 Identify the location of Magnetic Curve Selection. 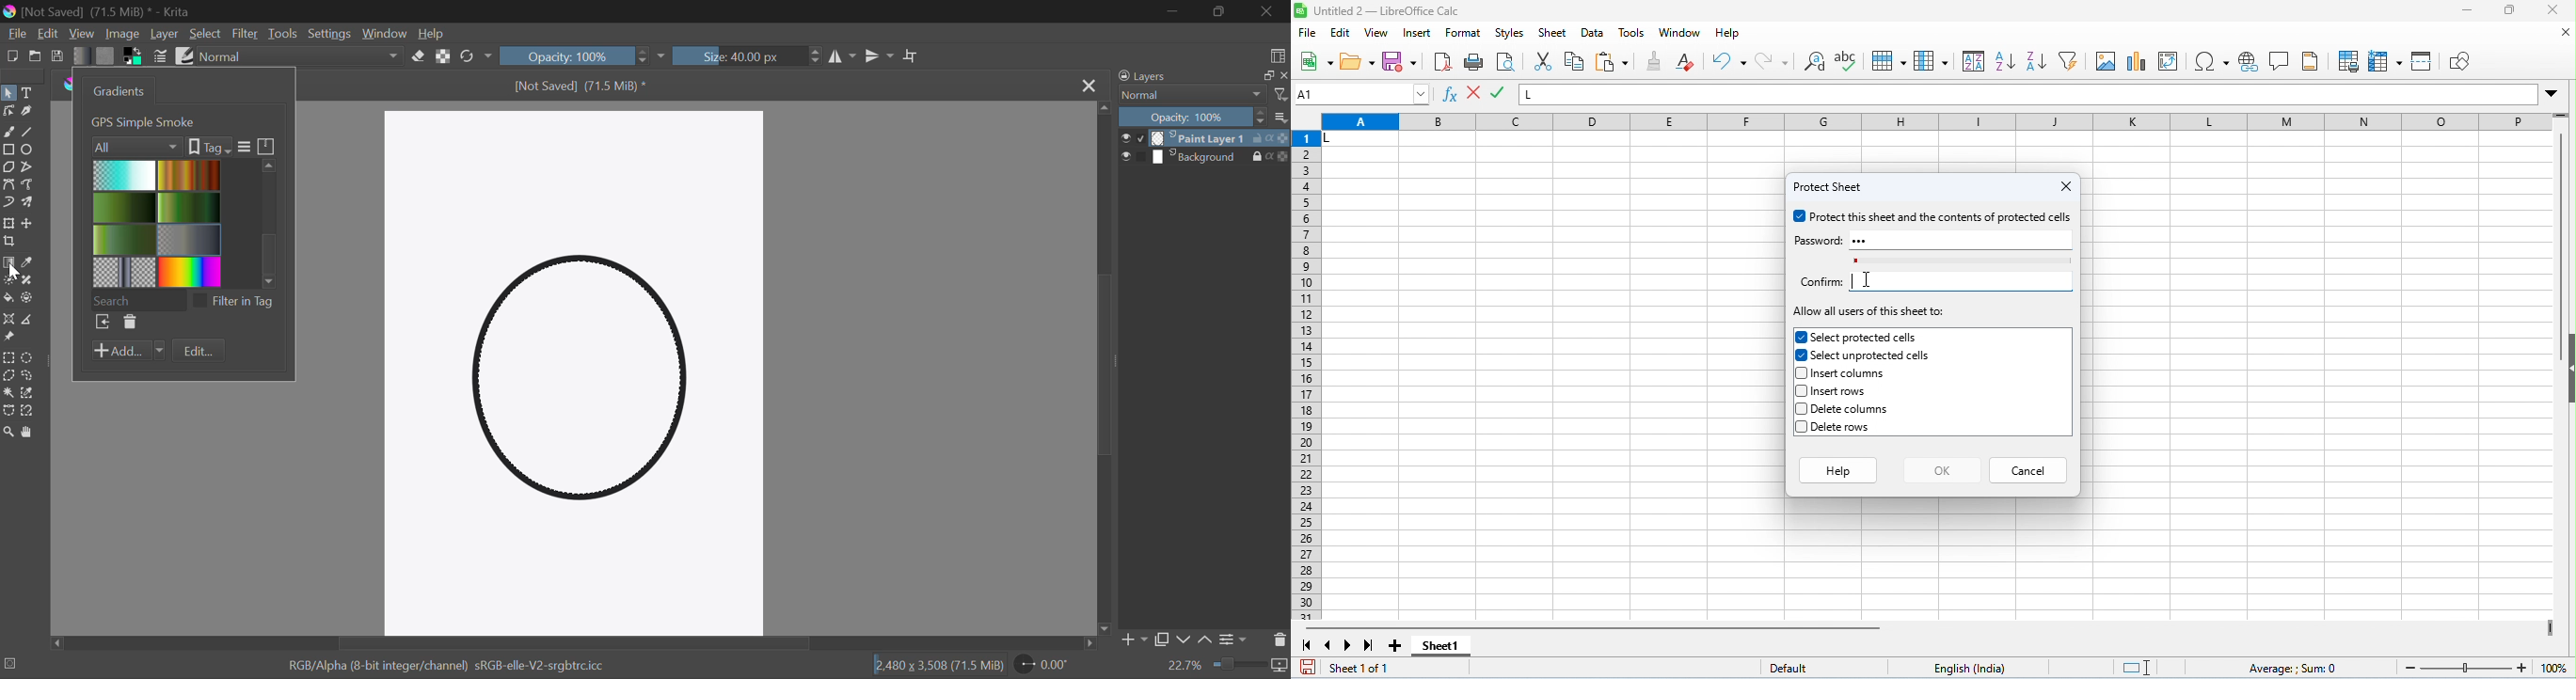
(32, 412).